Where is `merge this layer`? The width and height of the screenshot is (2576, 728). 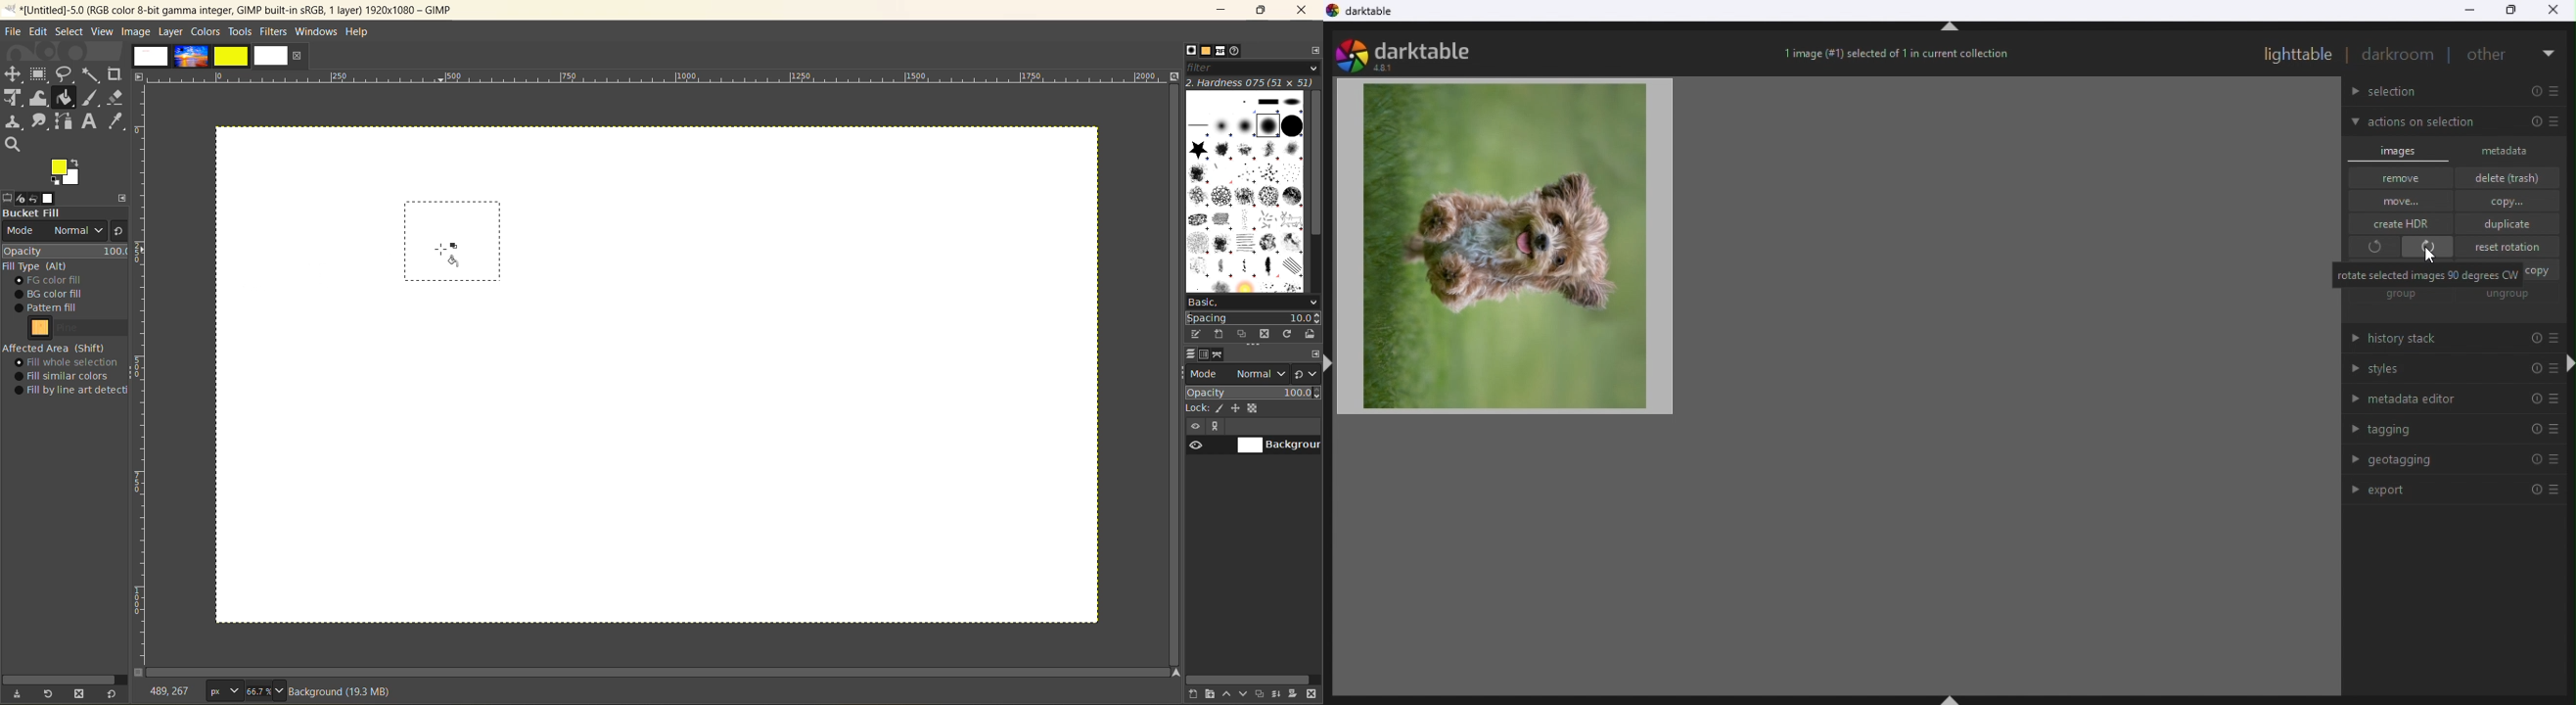
merge this layer is located at coordinates (1281, 694).